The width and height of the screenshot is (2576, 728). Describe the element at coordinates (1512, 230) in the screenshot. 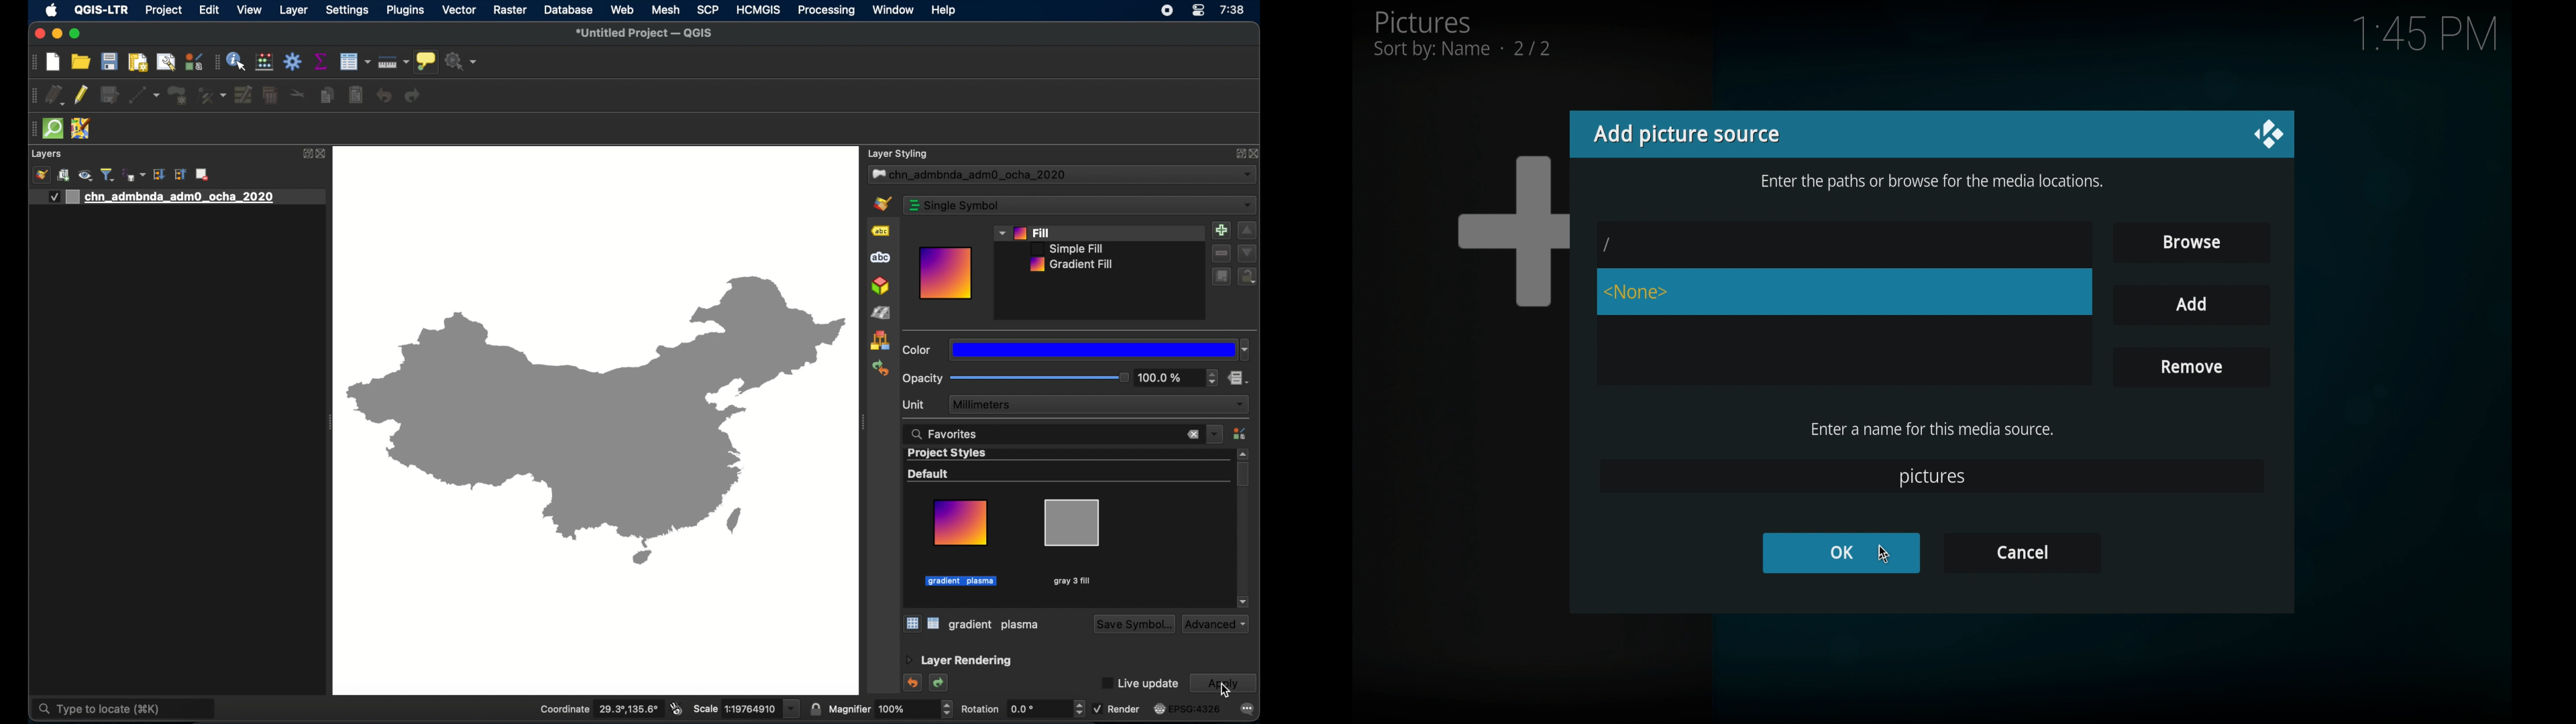

I see `add icon` at that location.